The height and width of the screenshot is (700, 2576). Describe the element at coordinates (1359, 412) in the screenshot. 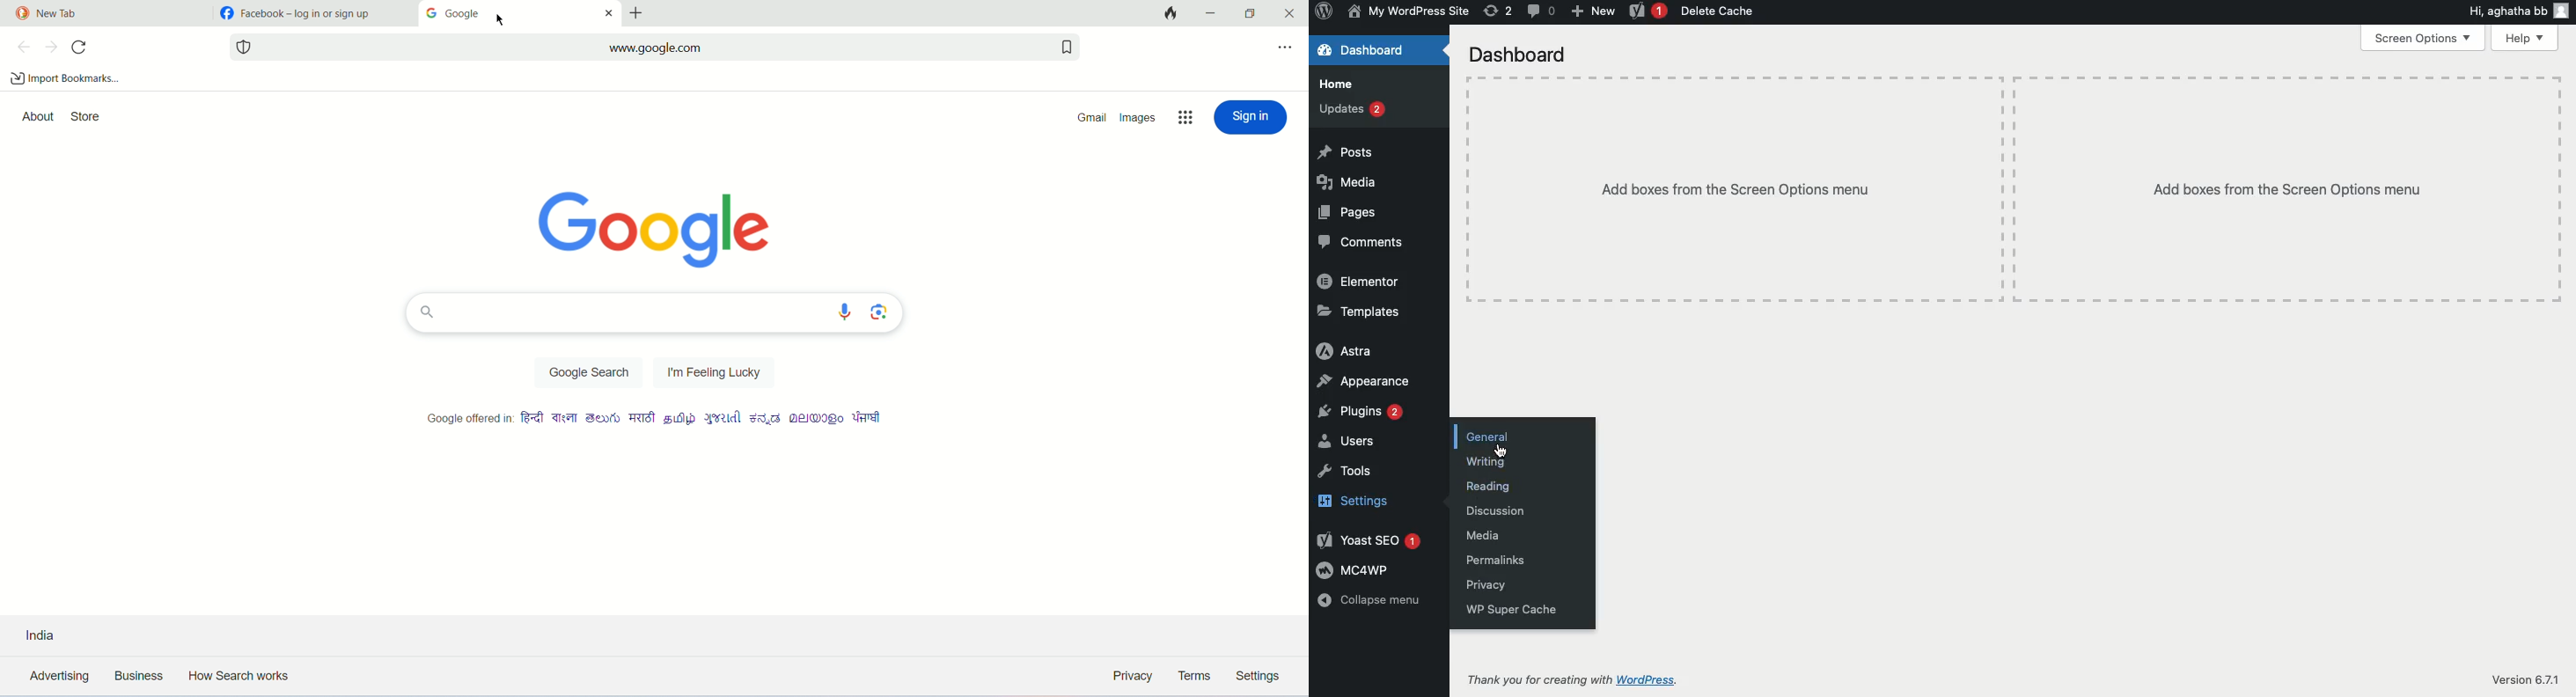

I see `Plugins` at that location.